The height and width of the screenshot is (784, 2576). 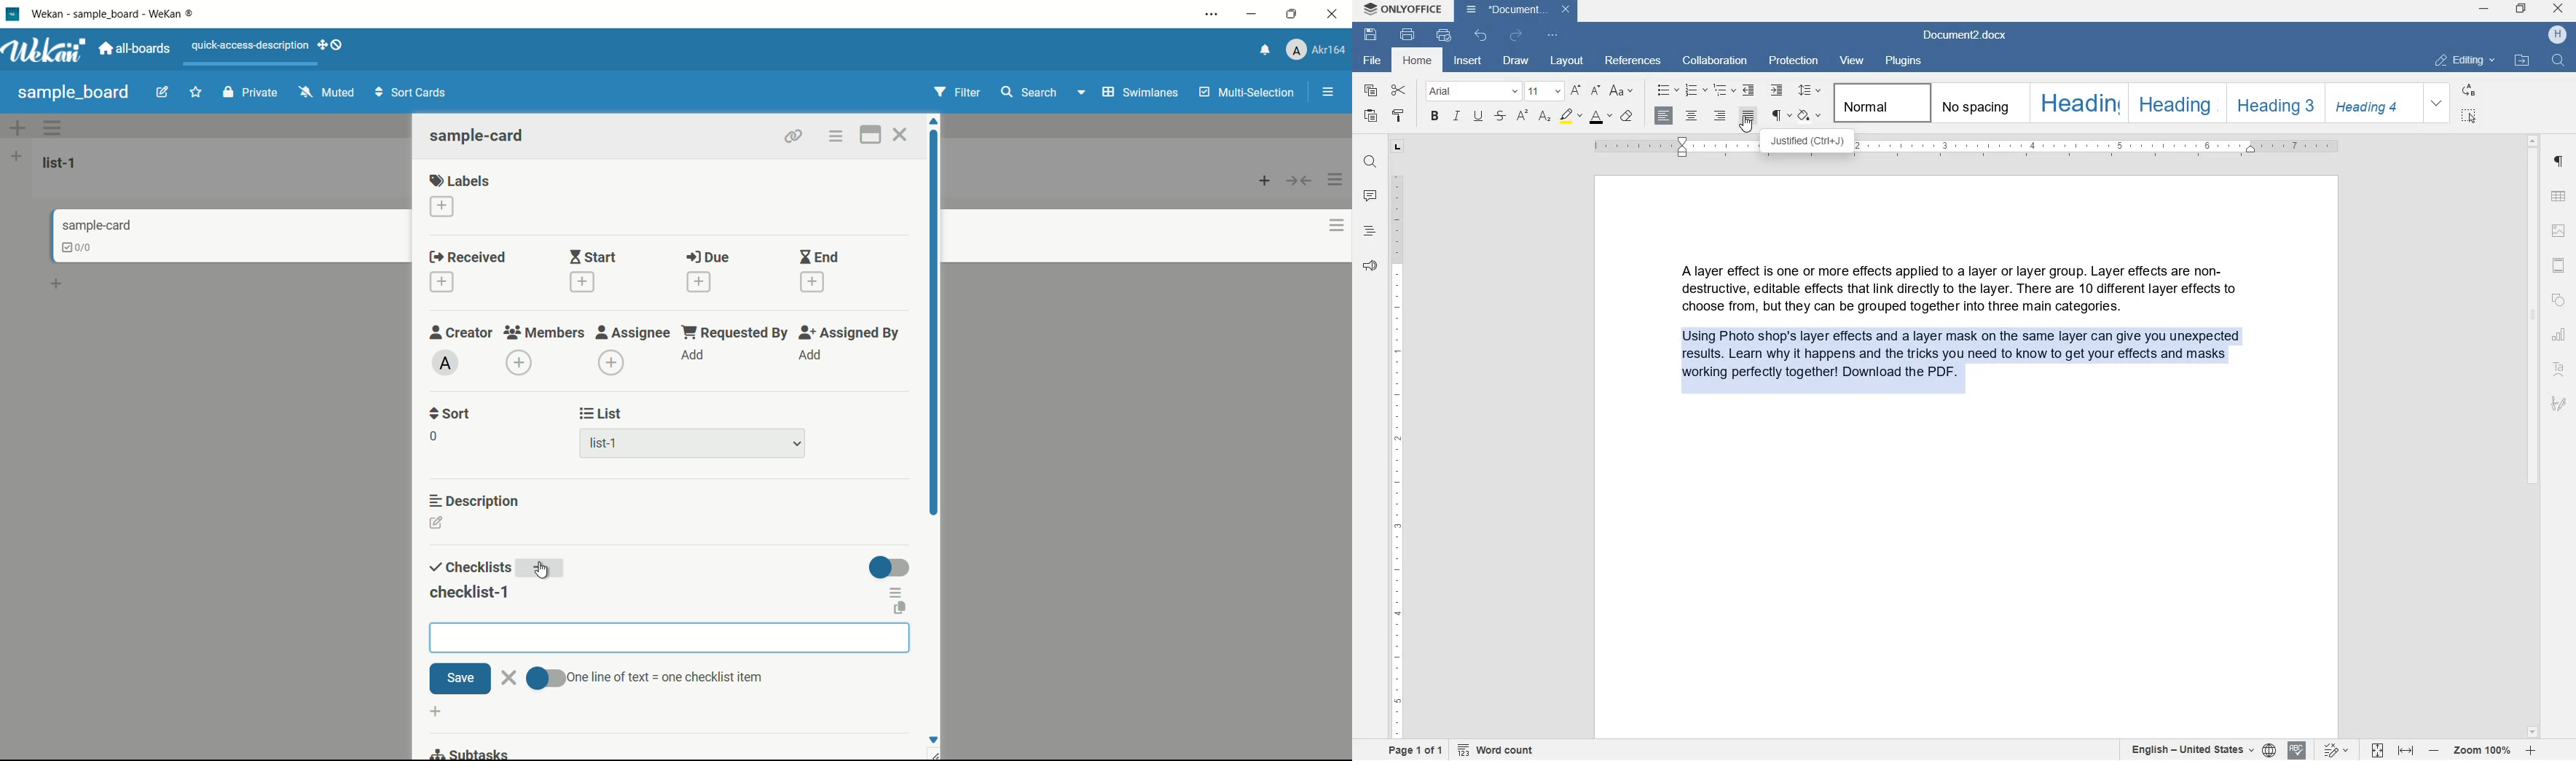 I want to click on app icon, so click(x=12, y=13).